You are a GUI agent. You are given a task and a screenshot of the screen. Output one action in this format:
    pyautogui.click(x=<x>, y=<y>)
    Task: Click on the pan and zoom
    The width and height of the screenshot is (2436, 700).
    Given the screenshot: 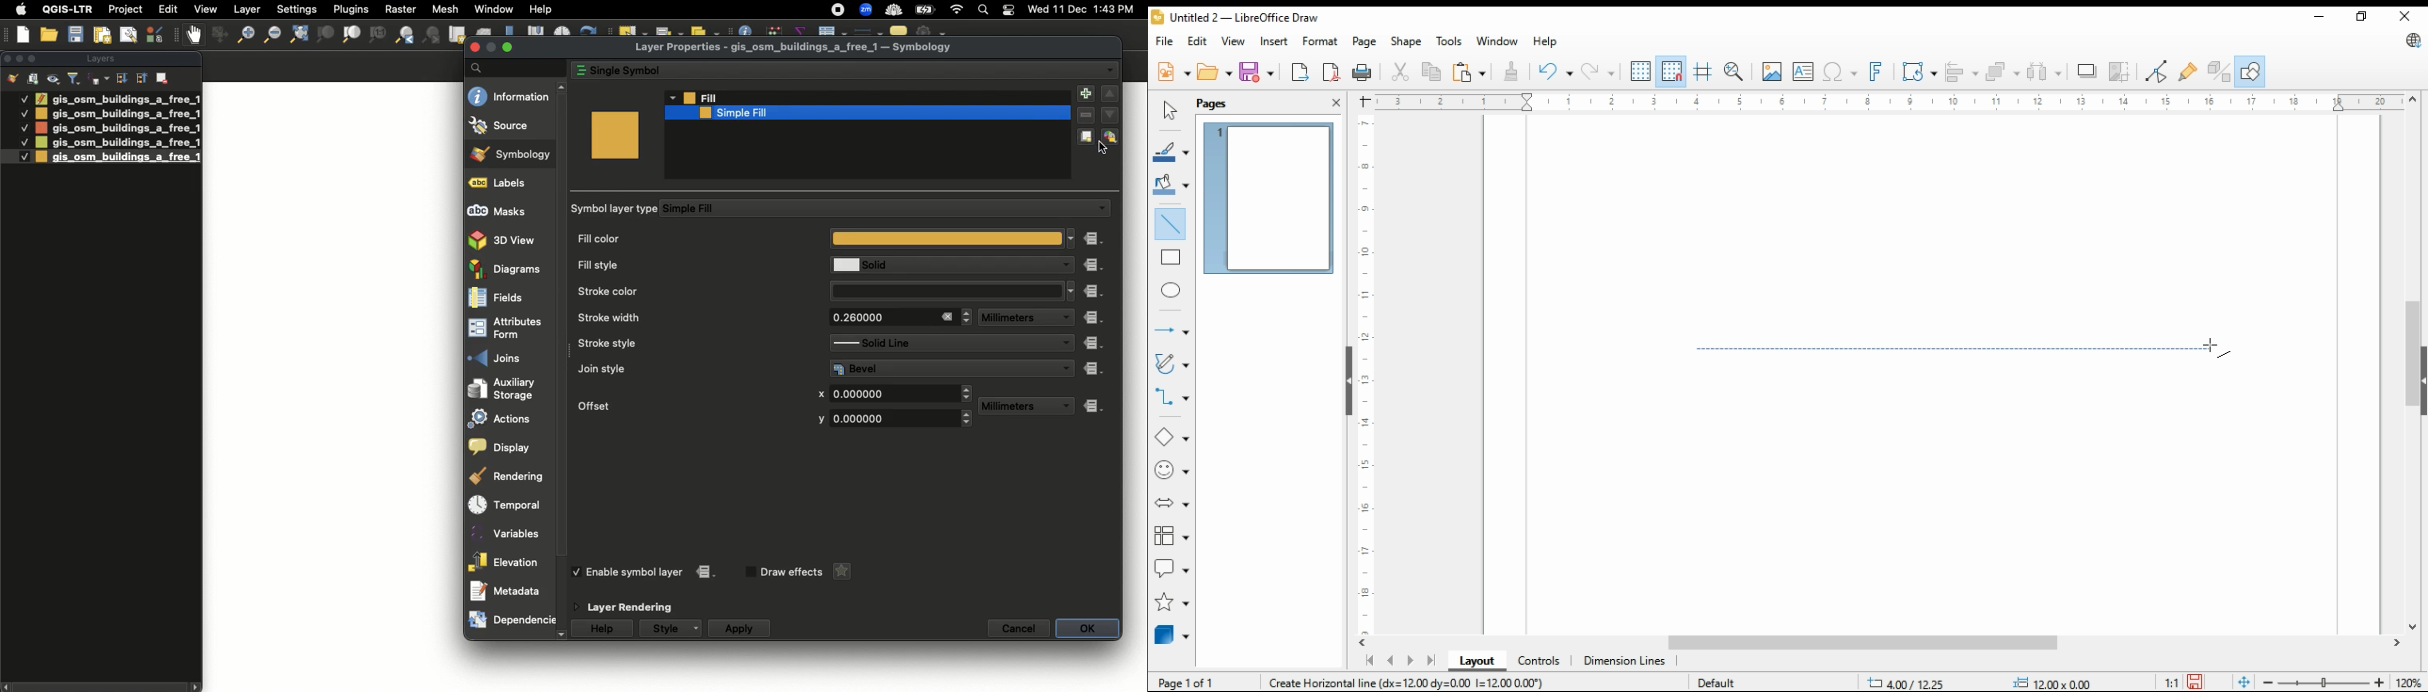 What is the action you would take?
    pyautogui.click(x=1735, y=72)
    